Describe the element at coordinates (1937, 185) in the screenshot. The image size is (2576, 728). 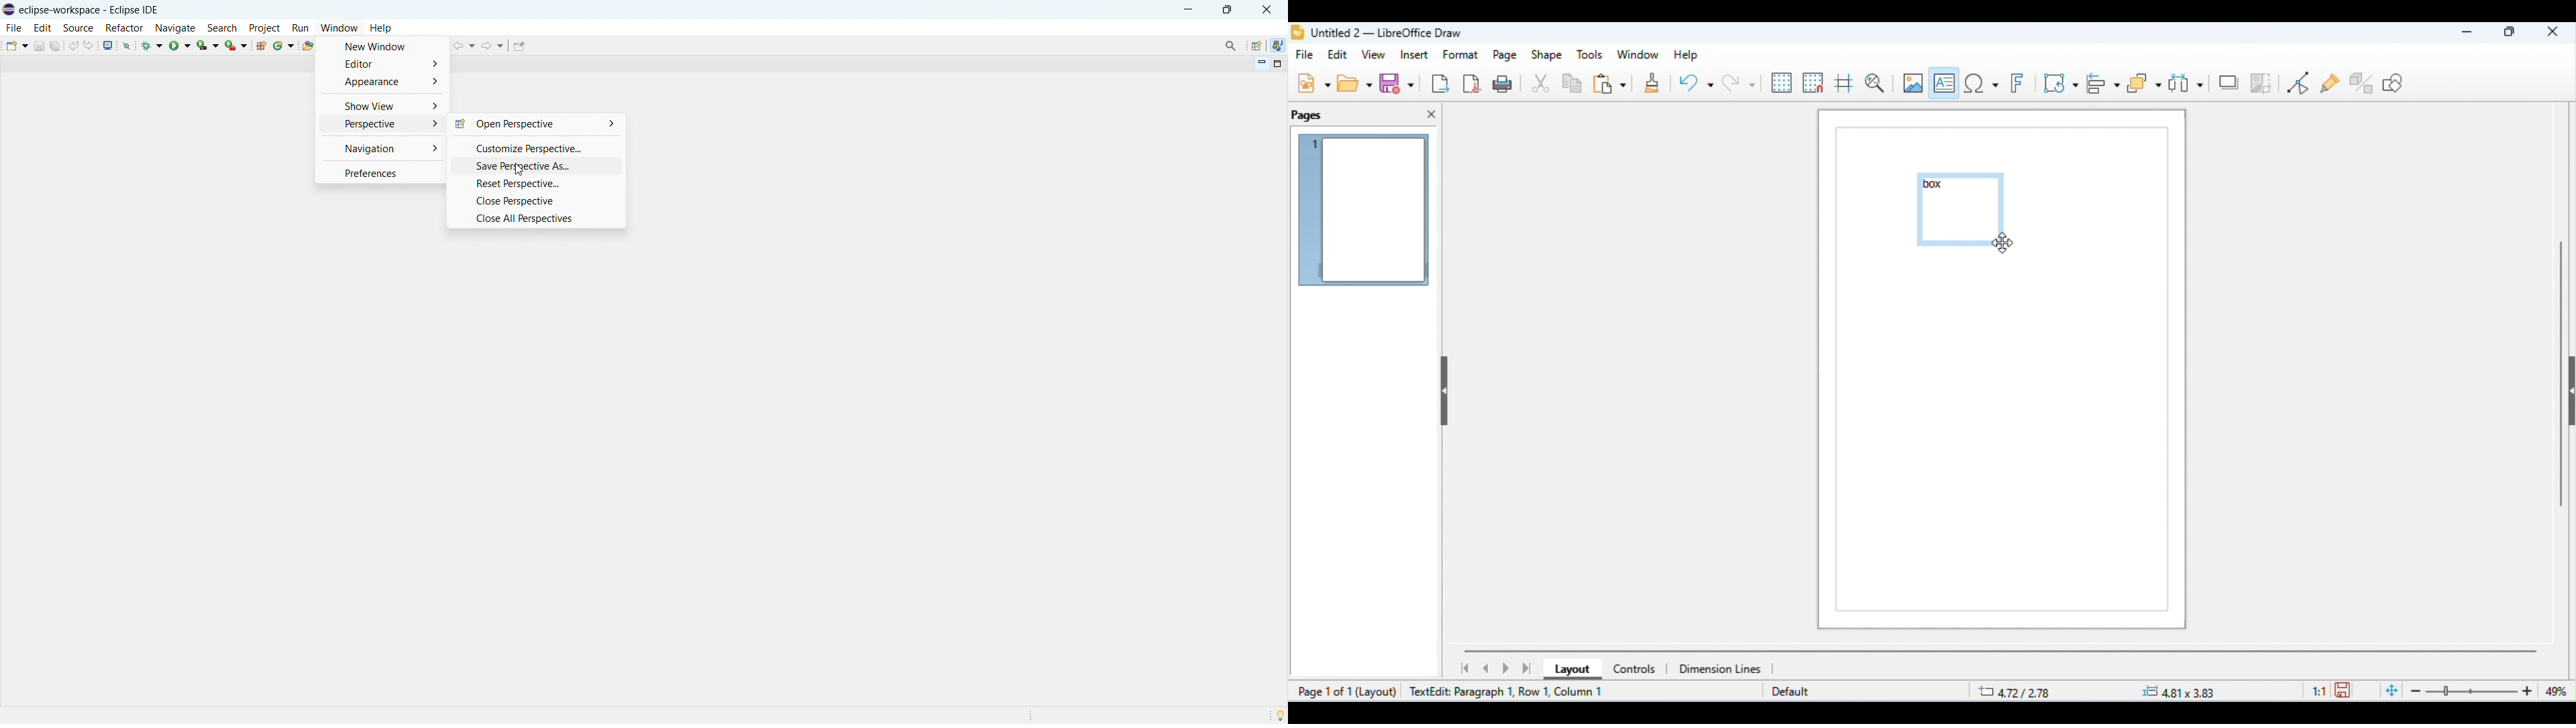
I see `added text` at that location.